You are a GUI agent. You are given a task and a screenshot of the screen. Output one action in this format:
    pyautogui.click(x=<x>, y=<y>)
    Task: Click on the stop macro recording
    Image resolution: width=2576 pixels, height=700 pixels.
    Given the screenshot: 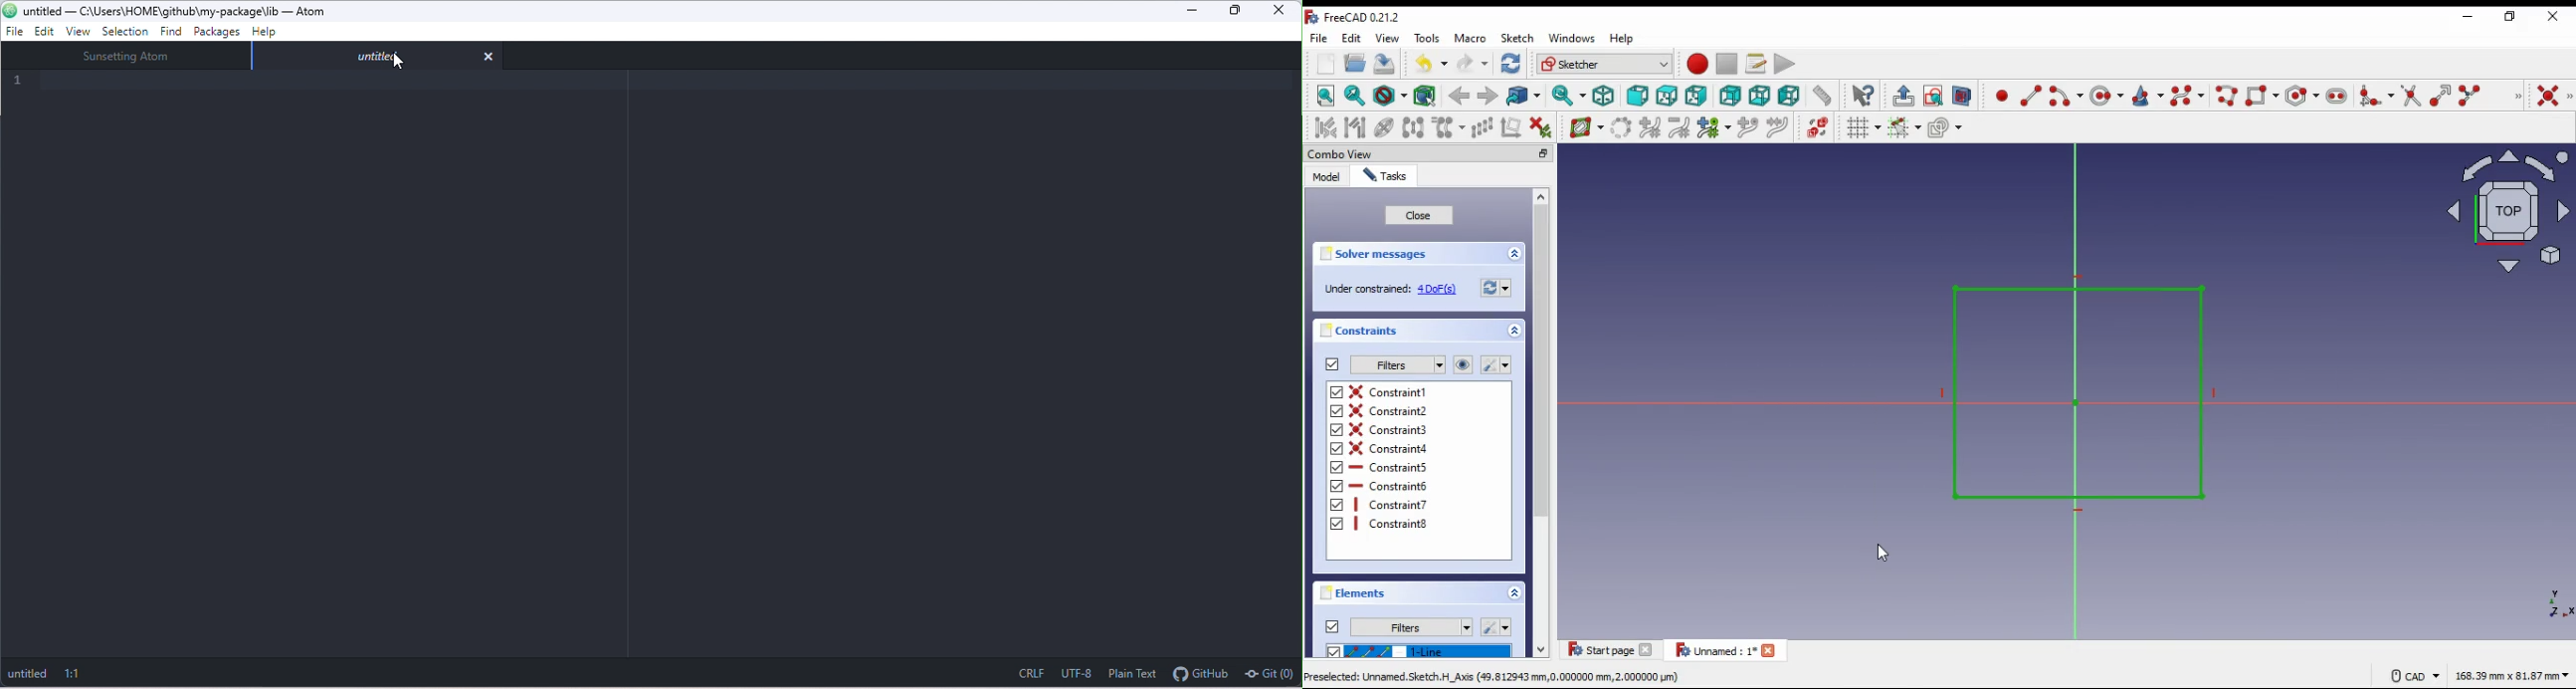 What is the action you would take?
    pyautogui.click(x=1726, y=64)
    